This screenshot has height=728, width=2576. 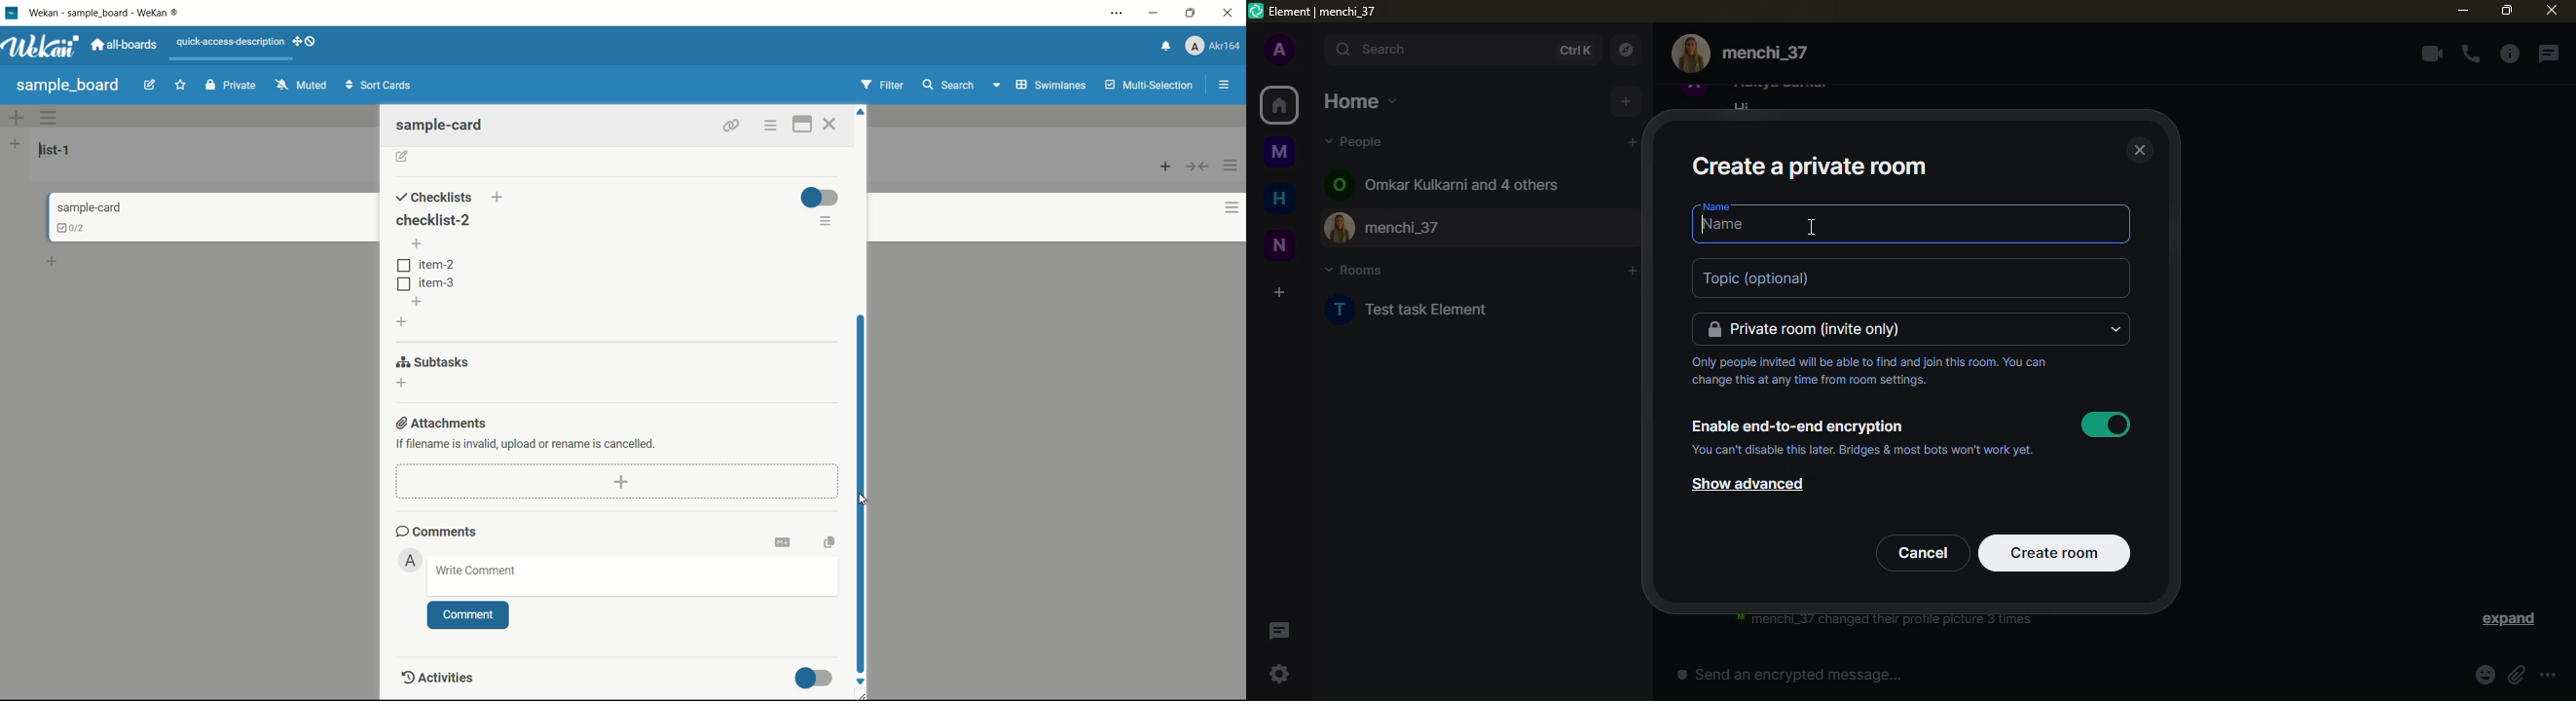 What do you see at coordinates (1626, 101) in the screenshot?
I see `add` at bounding box center [1626, 101].